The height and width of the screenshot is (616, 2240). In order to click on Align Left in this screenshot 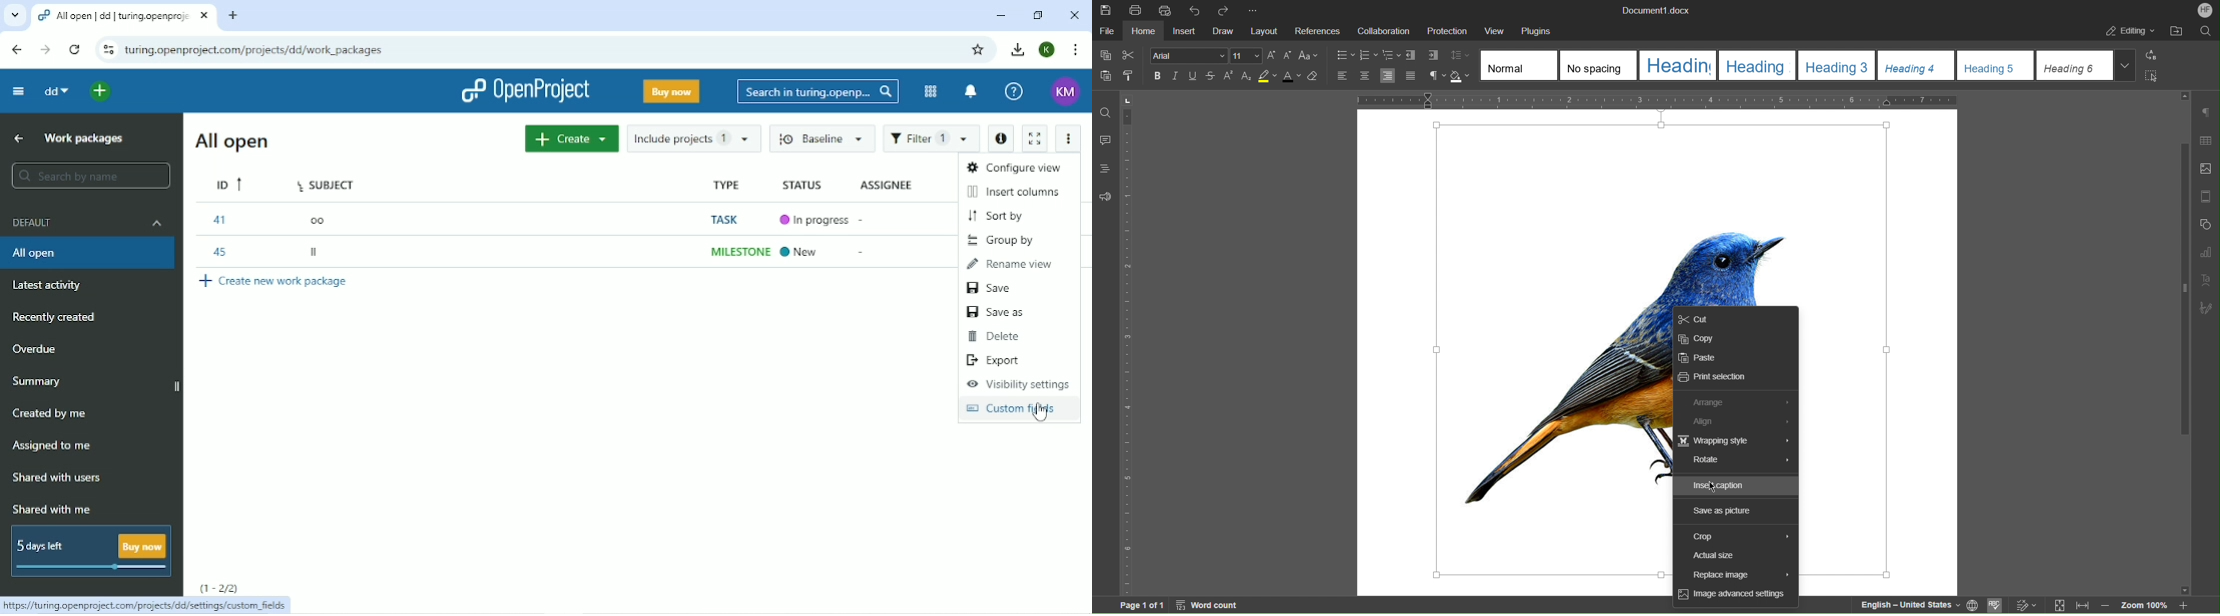, I will do `click(1344, 76)`.